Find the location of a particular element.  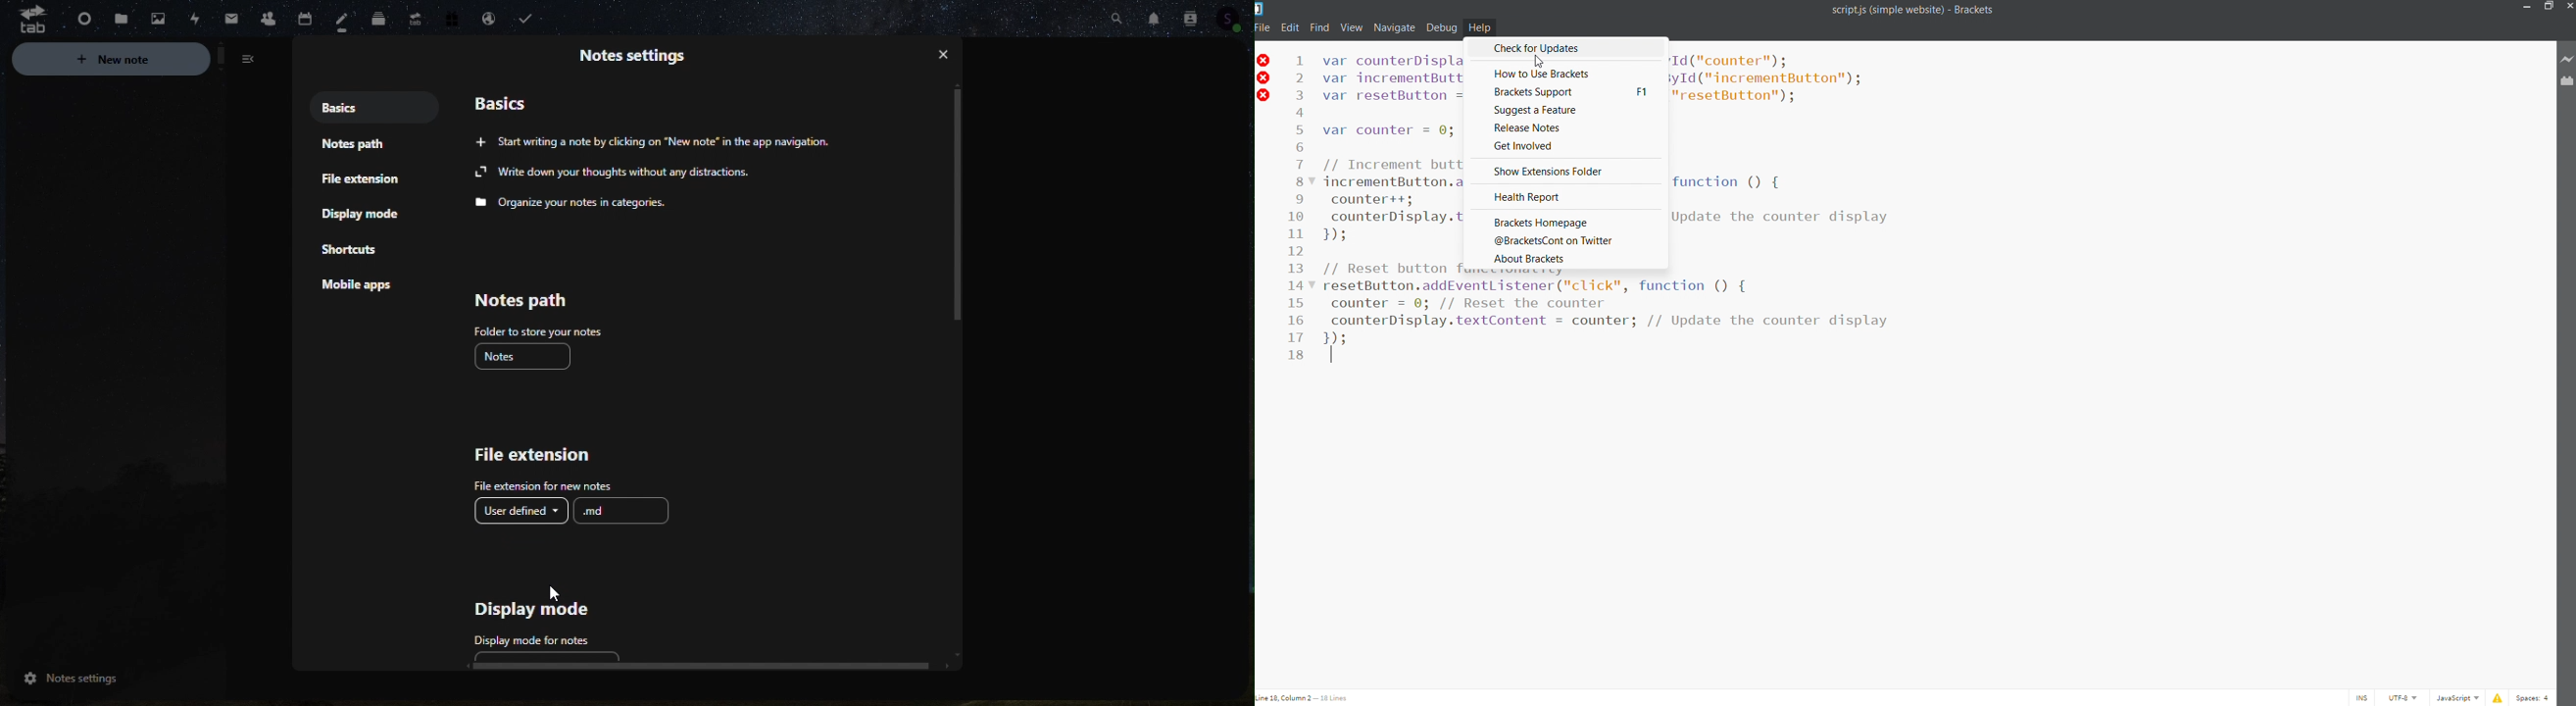

about is located at coordinates (1562, 262).